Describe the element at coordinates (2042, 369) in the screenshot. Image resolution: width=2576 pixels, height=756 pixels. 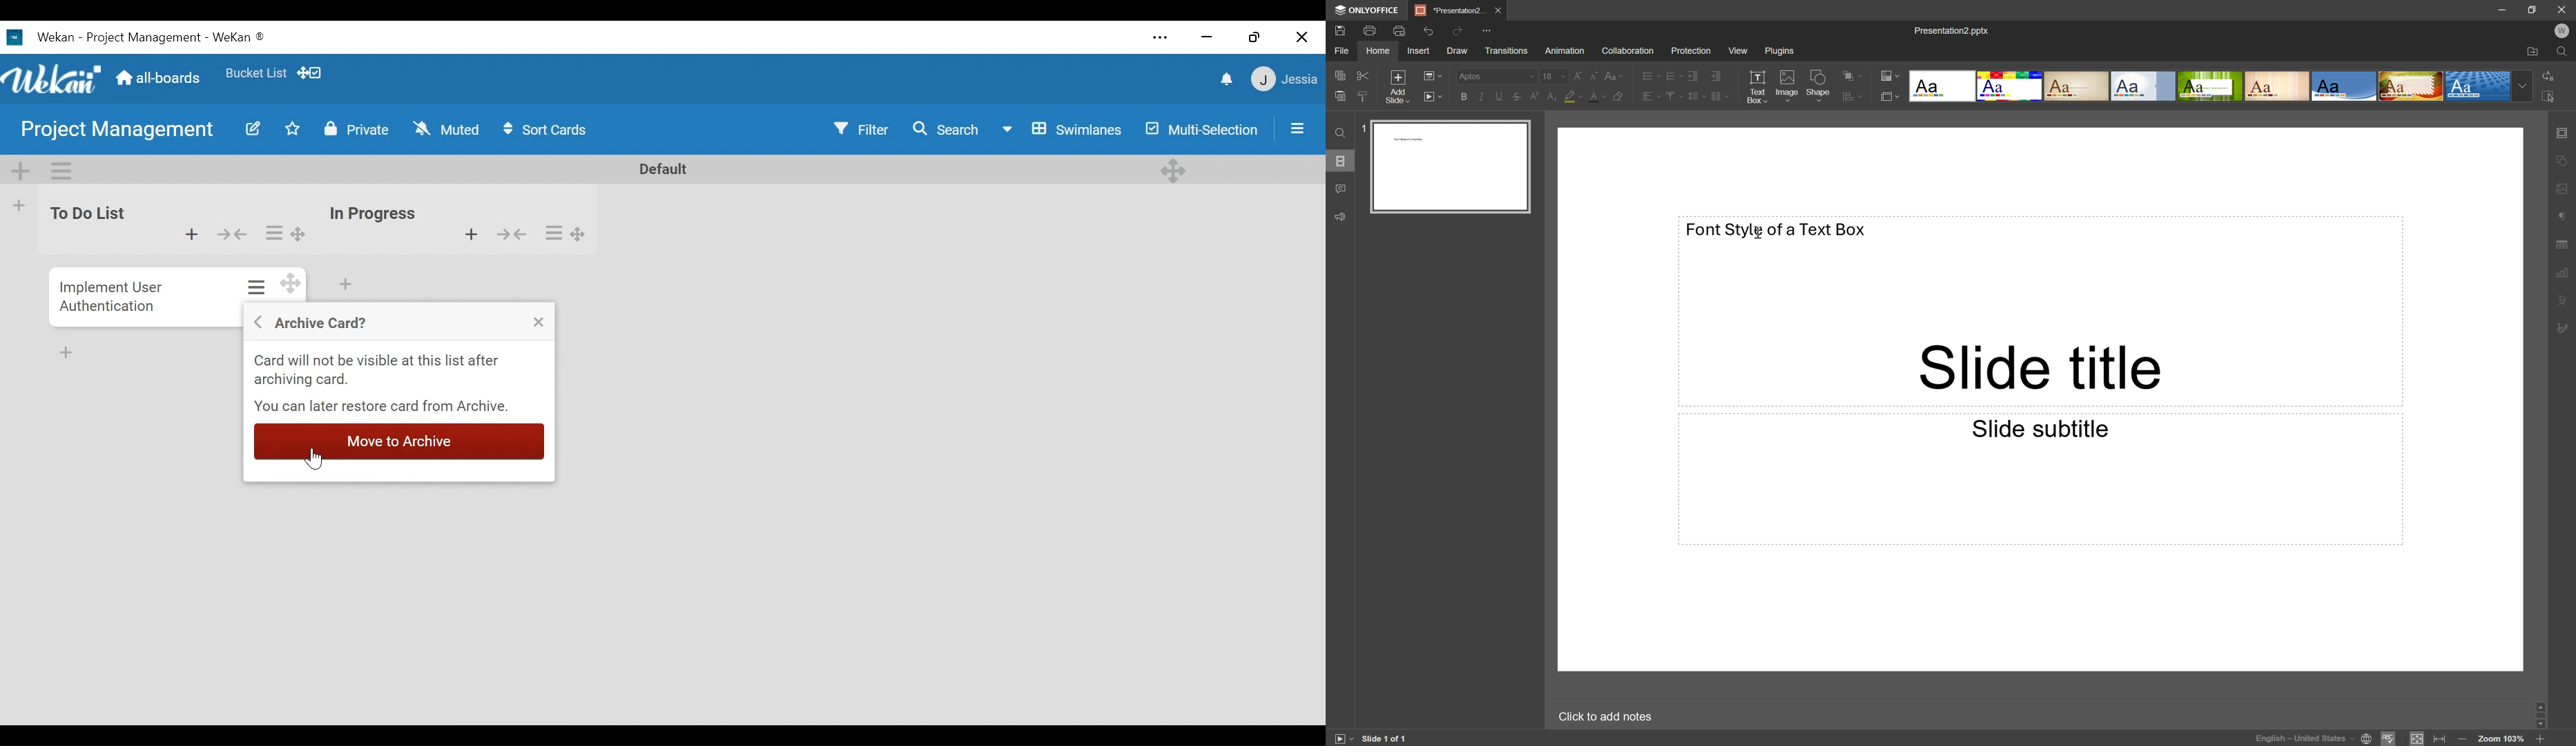
I see `Slide title` at that location.